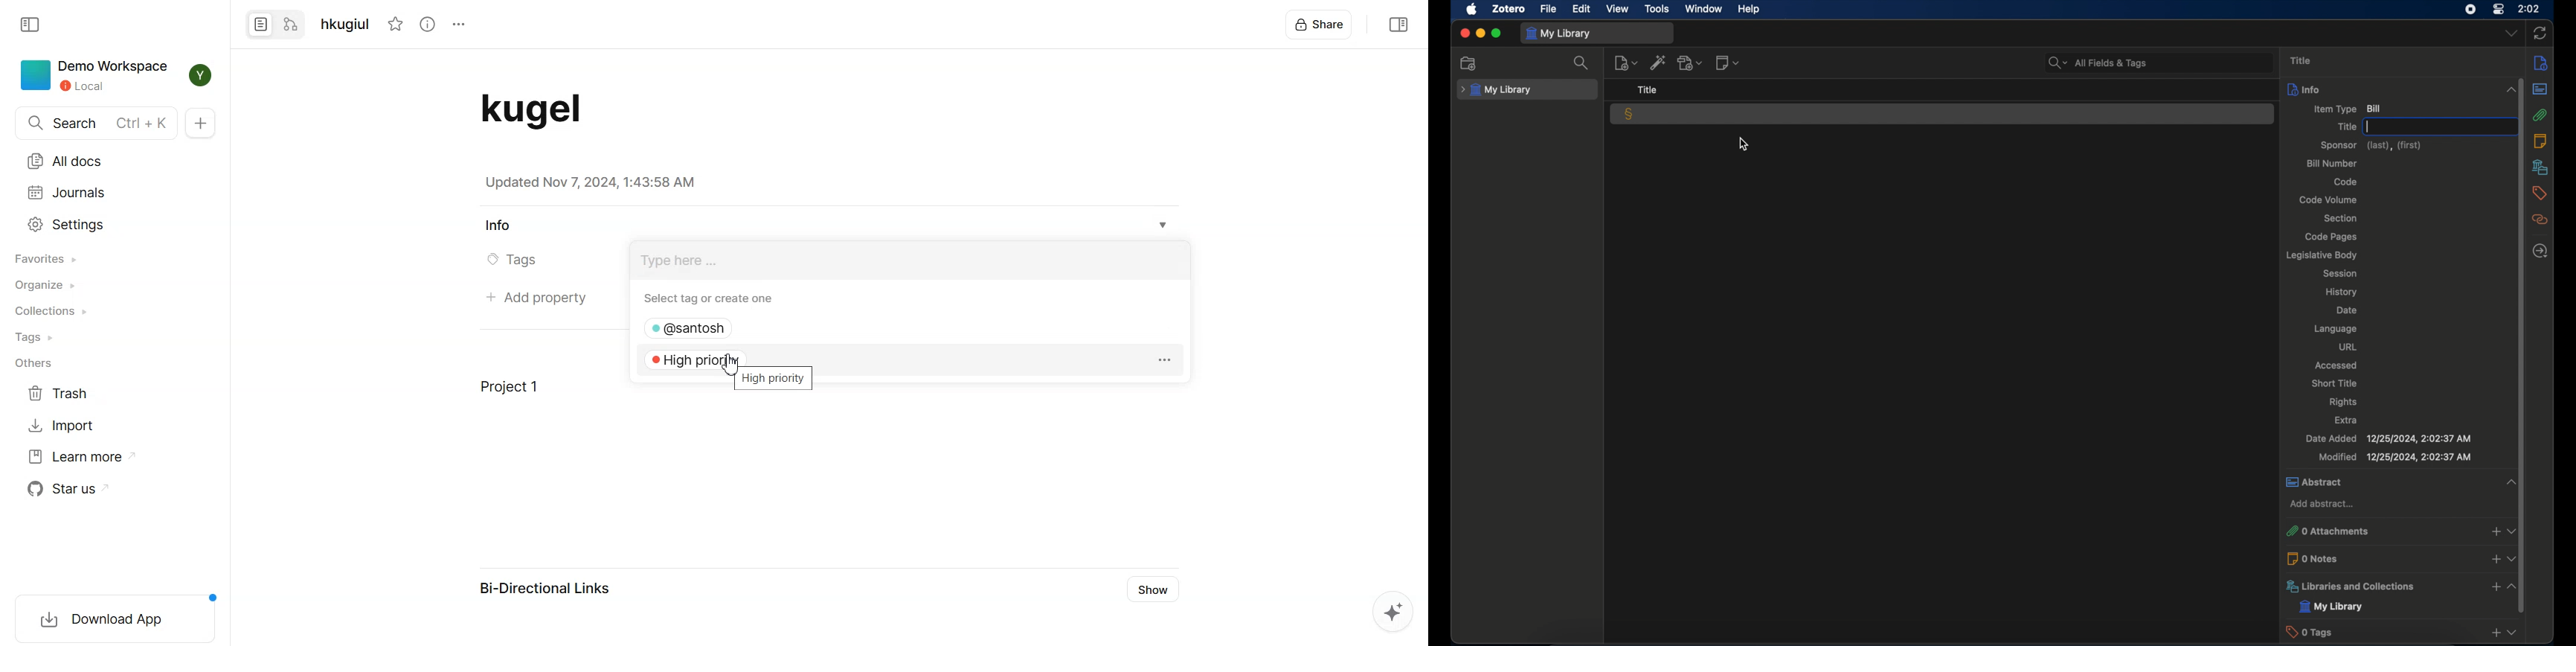 The height and width of the screenshot is (672, 2576). I want to click on title, so click(2347, 127).